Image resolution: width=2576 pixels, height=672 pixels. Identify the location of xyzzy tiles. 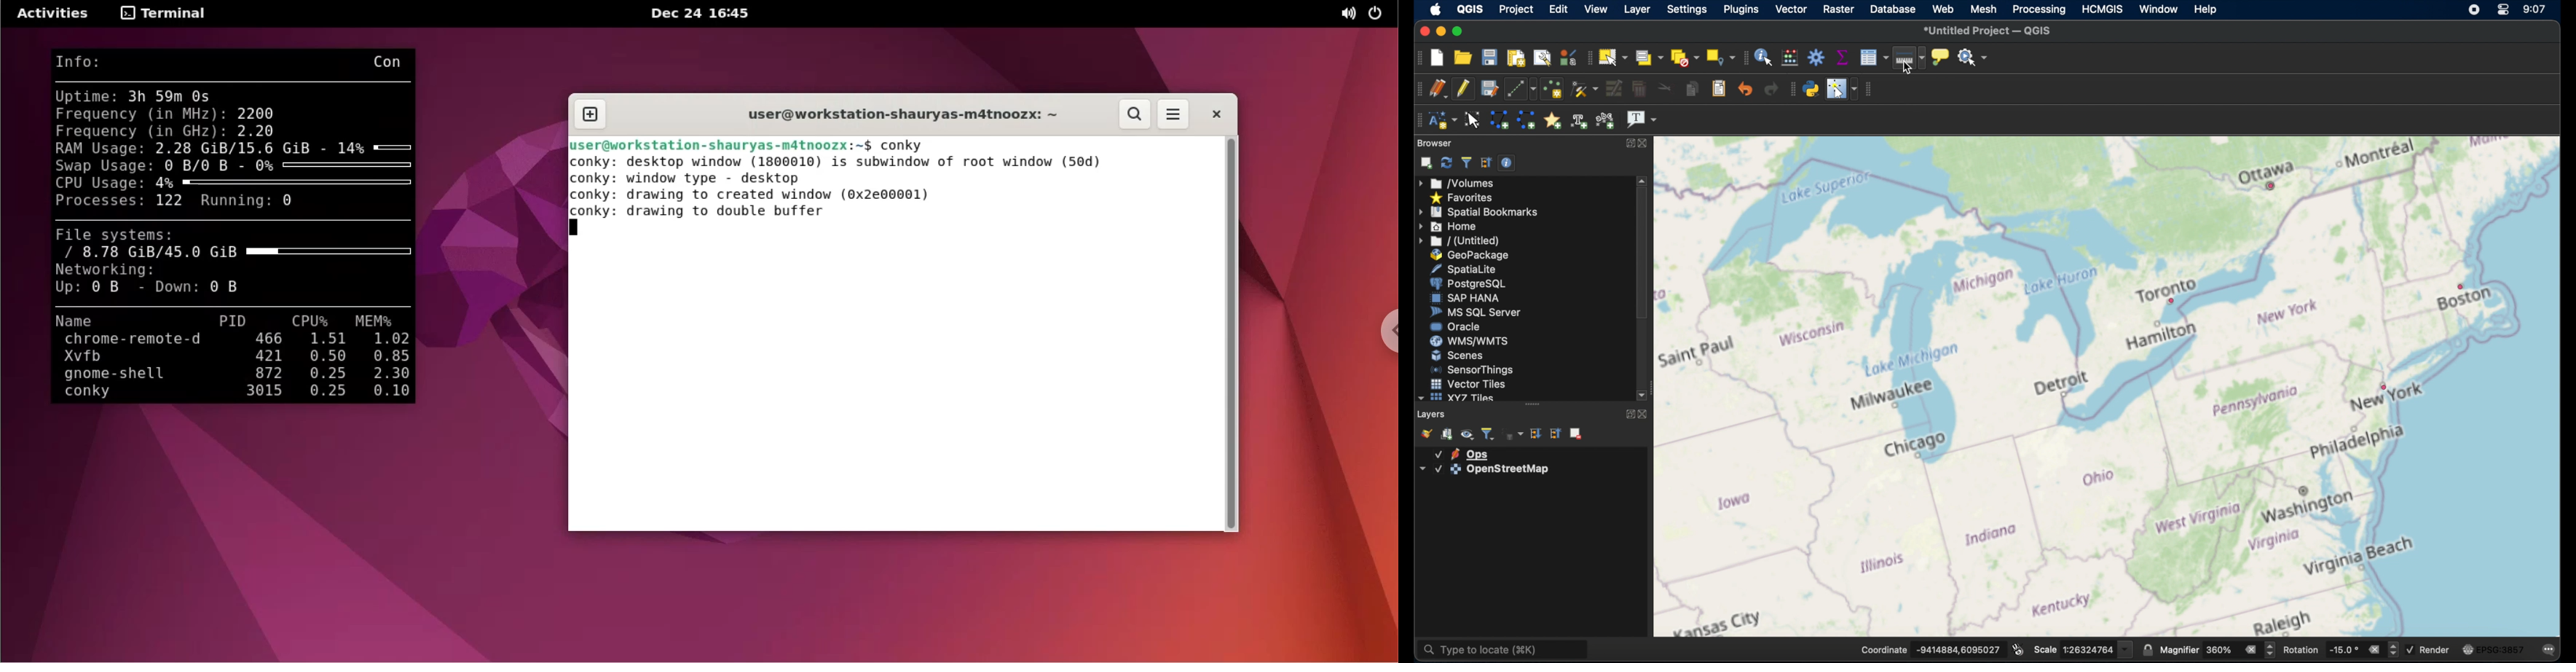
(1456, 398).